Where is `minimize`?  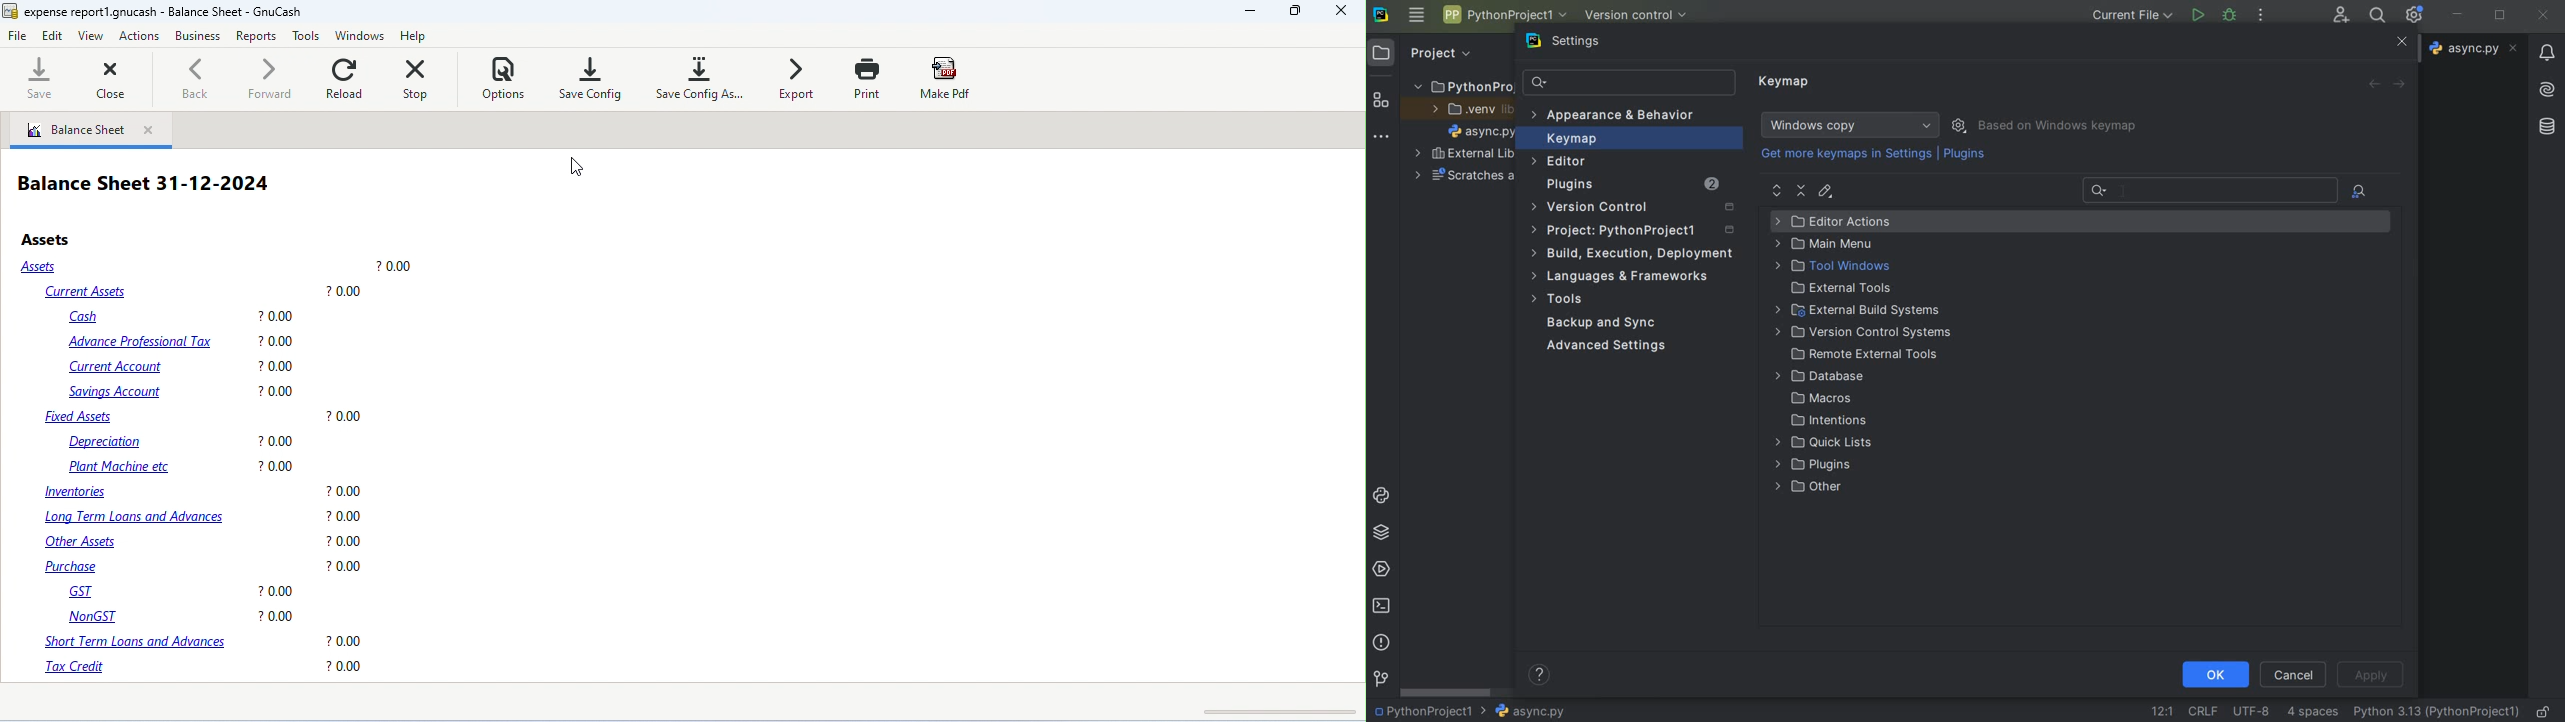
minimize is located at coordinates (1248, 12).